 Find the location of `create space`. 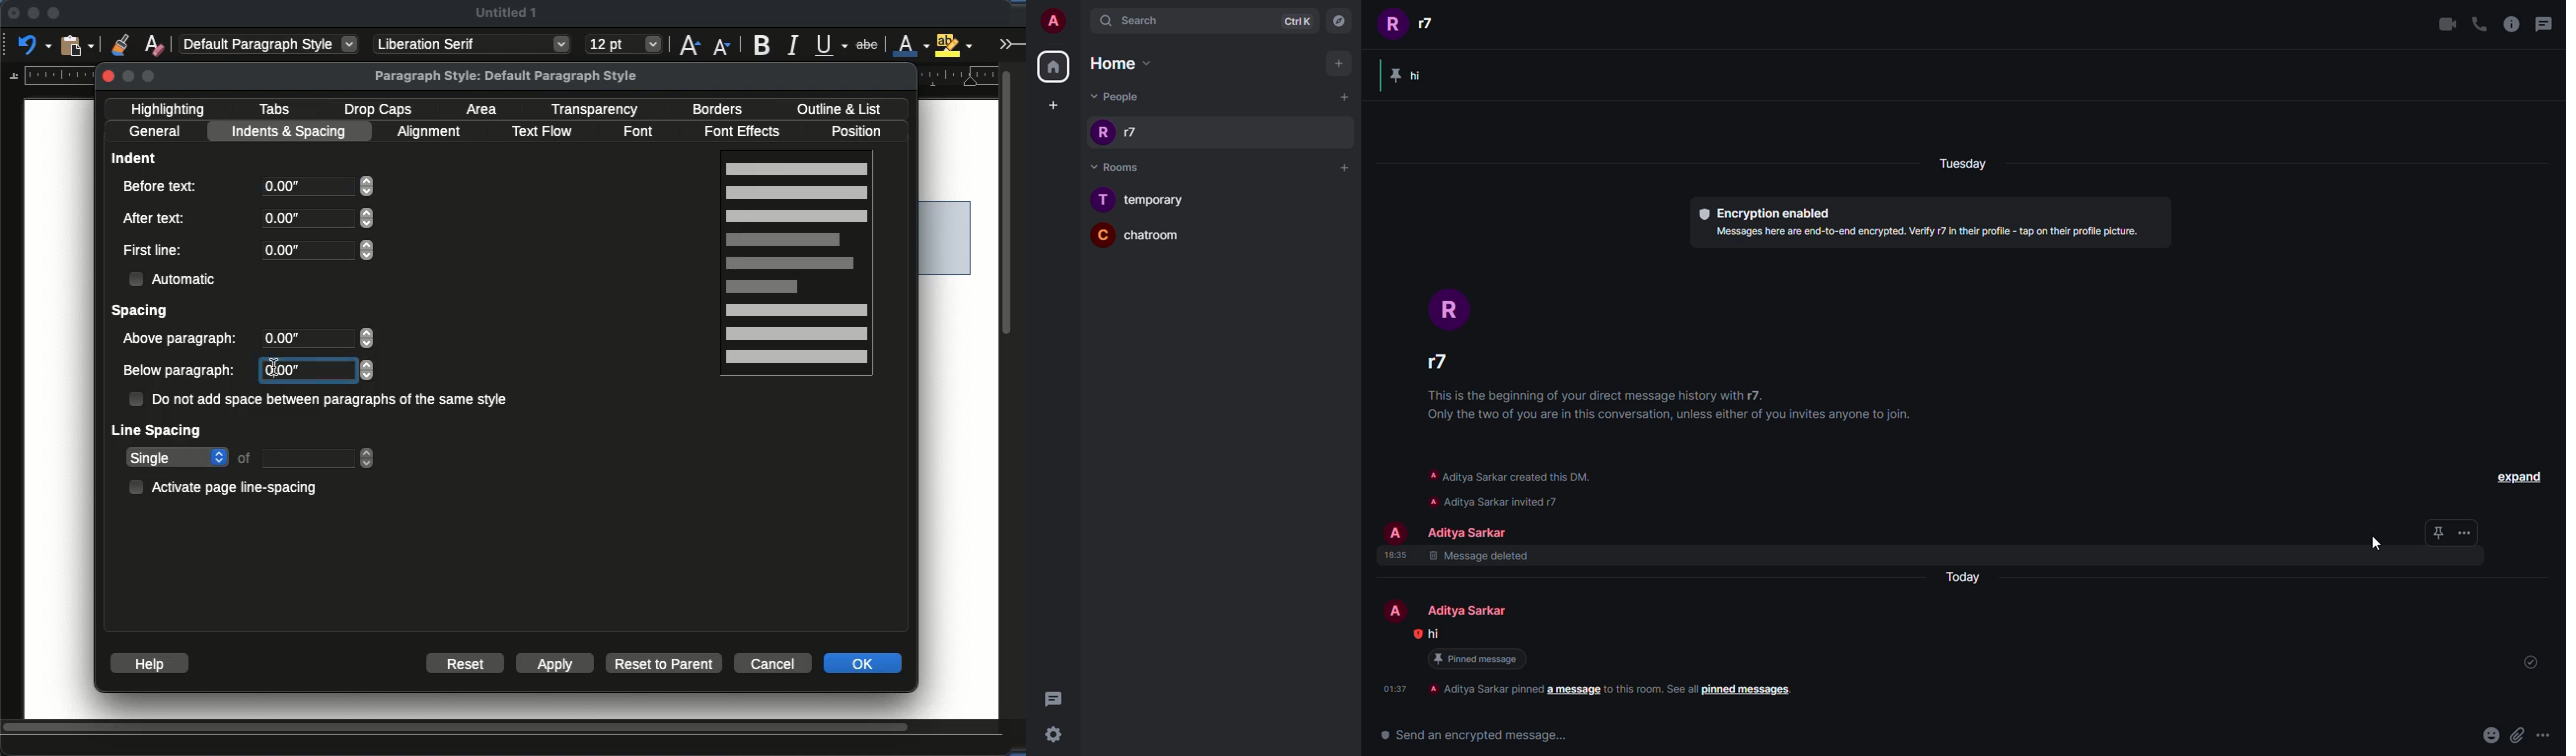

create space is located at coordinates (1053, 103).